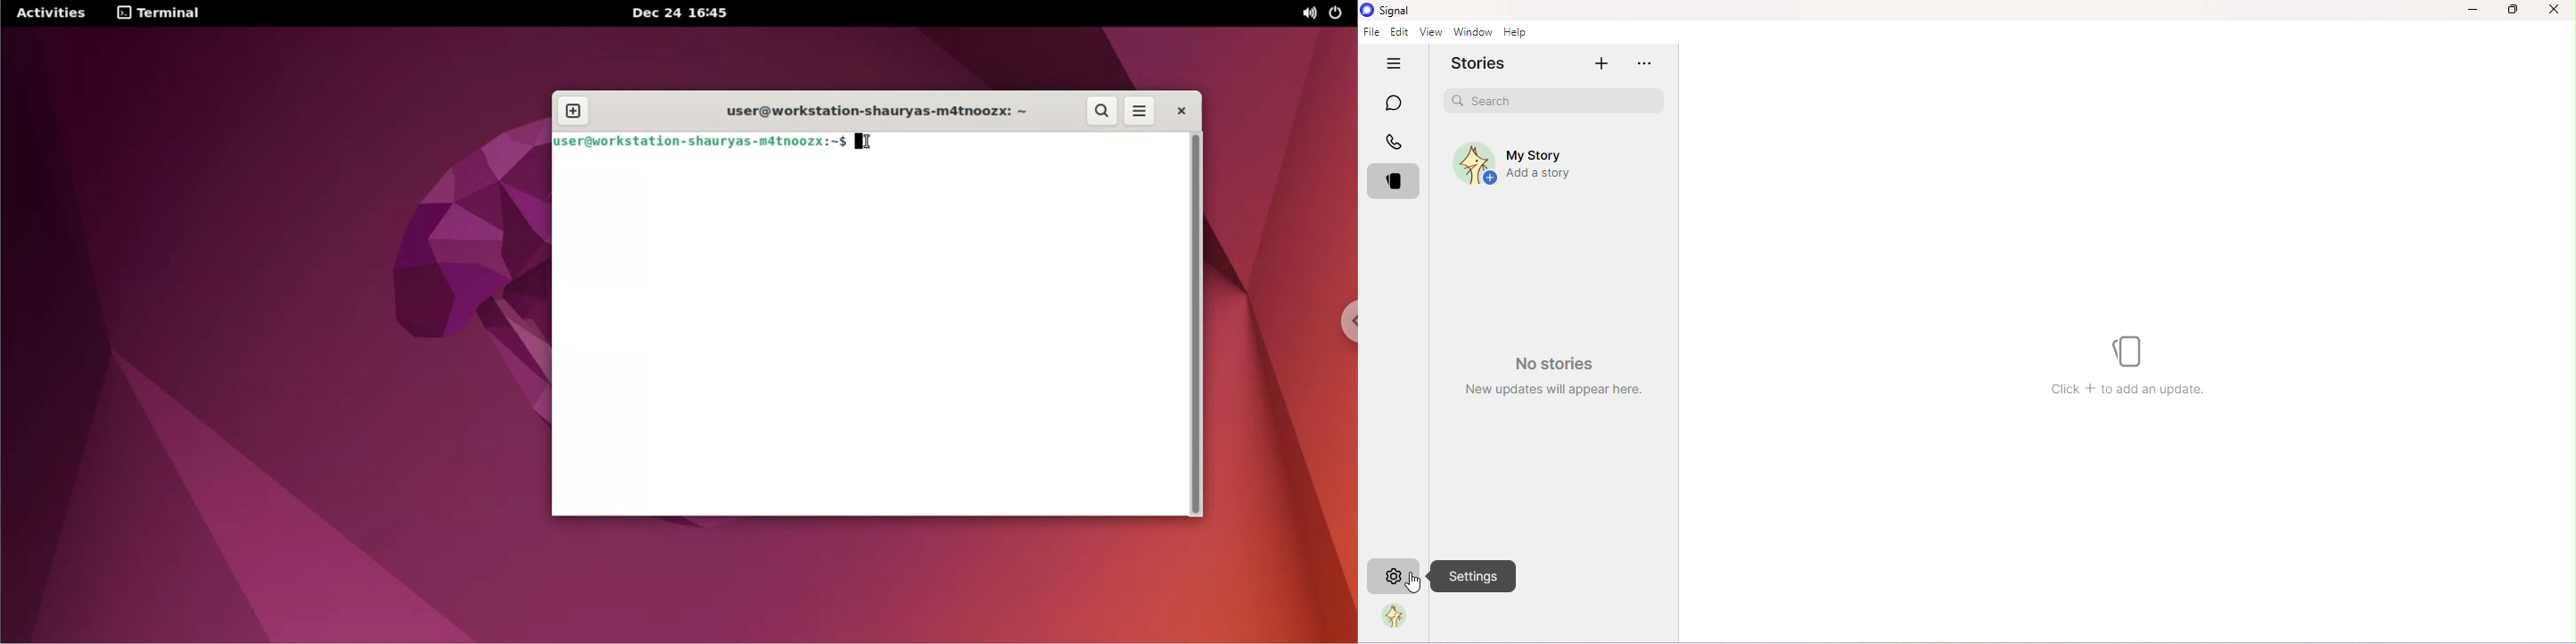  What do you see at coordinates (1394, 186) in the screenshot?
I see `Stories` at bounding box center [1394, 186].